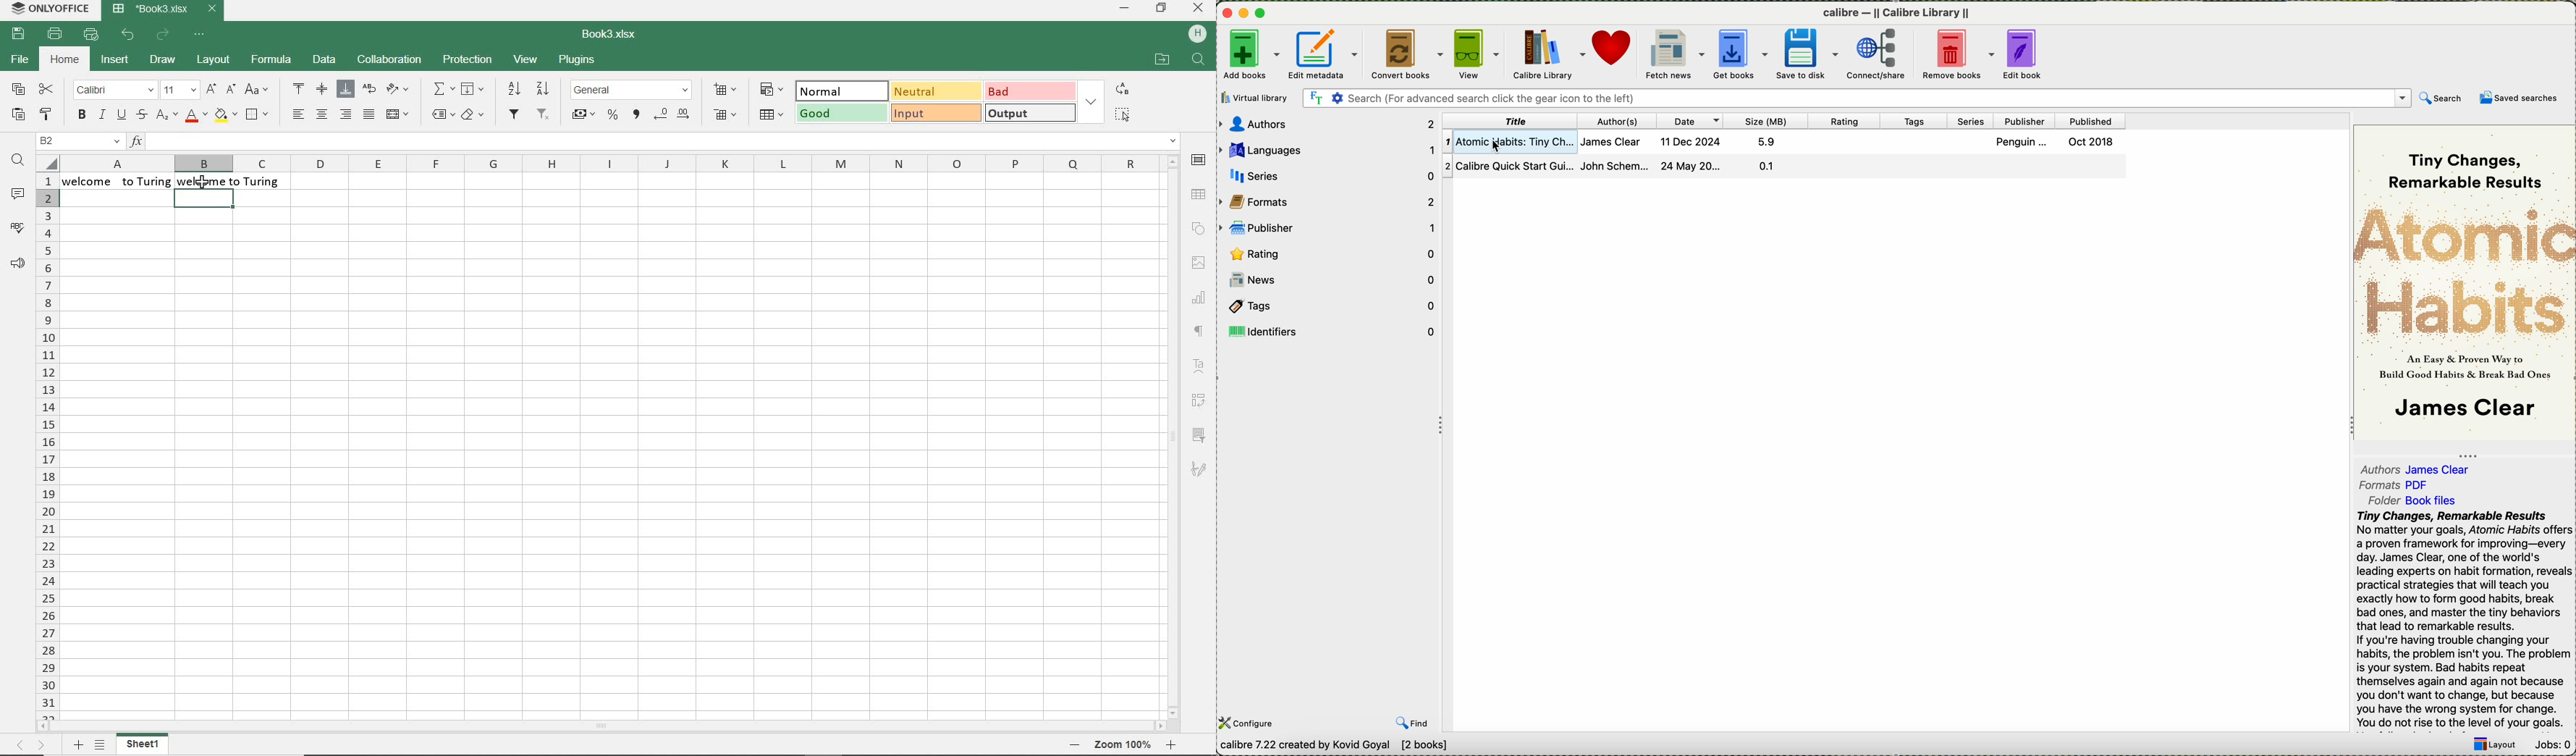 The width and height of the screenshot is (2576, 756). I want to click on insert, so click(116, 61).